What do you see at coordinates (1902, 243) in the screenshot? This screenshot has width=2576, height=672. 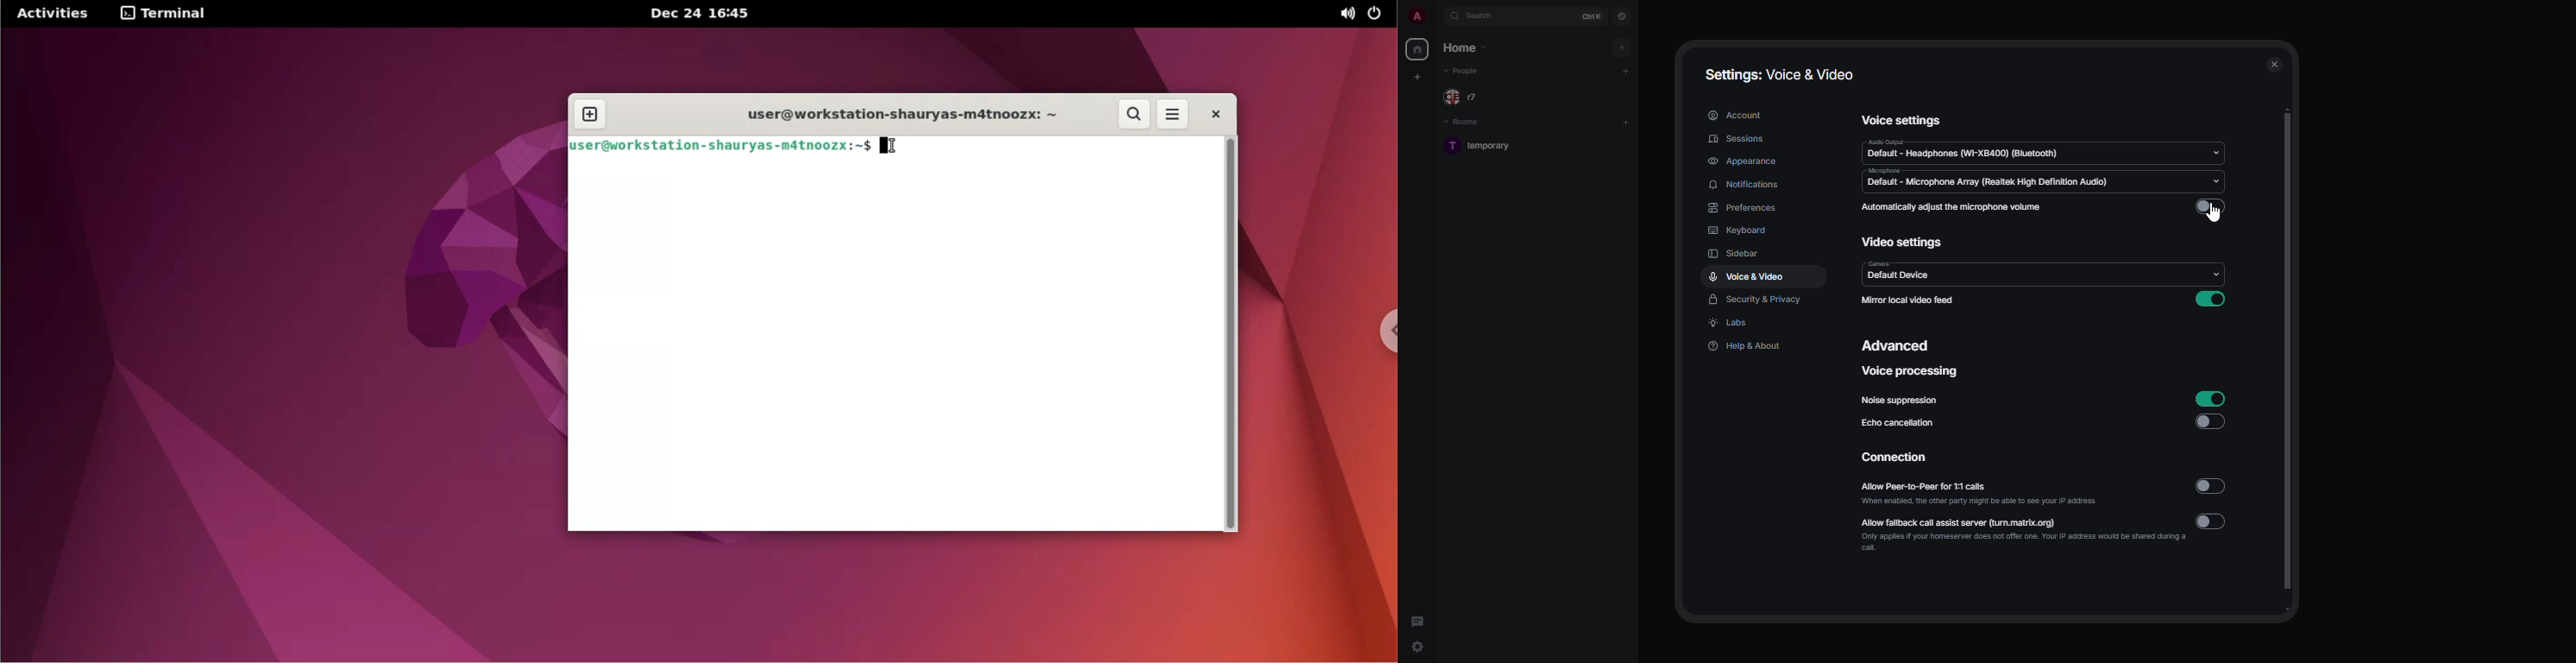 I see `video settings` at bounding box center [1902, 243].